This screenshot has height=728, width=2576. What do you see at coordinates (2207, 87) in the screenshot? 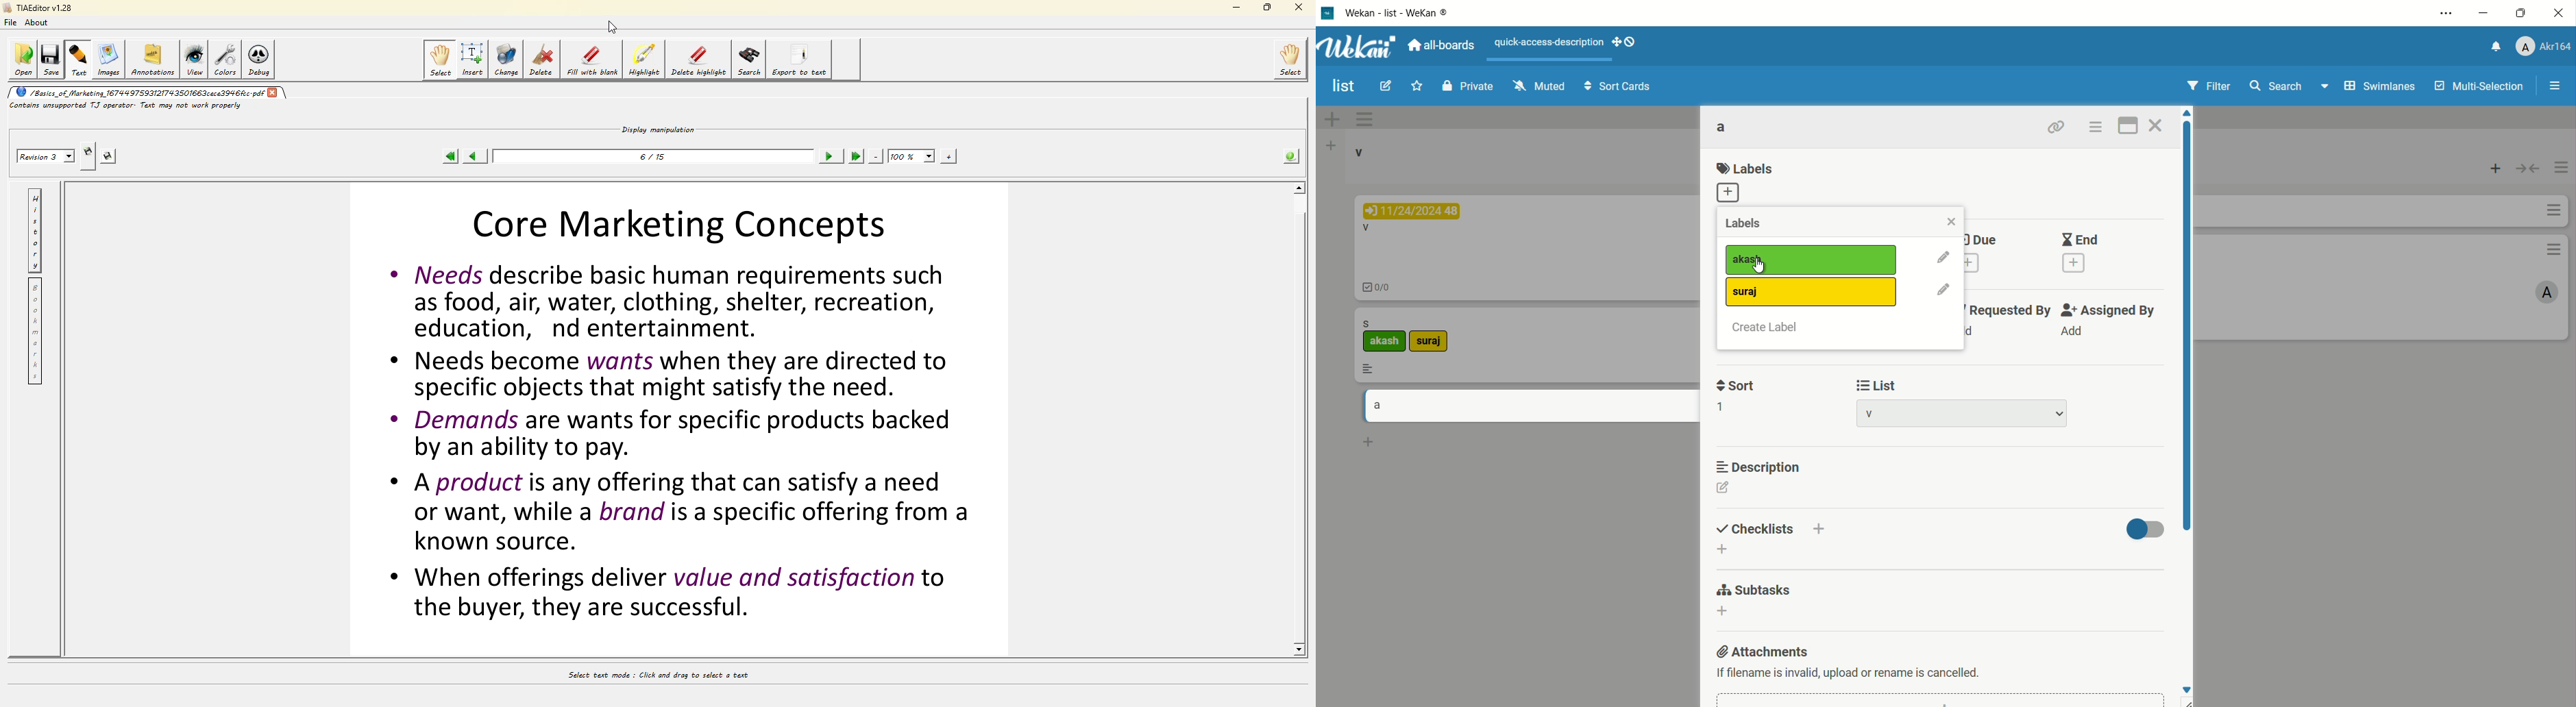
I see `filter` at bounding box center [2207, 87].